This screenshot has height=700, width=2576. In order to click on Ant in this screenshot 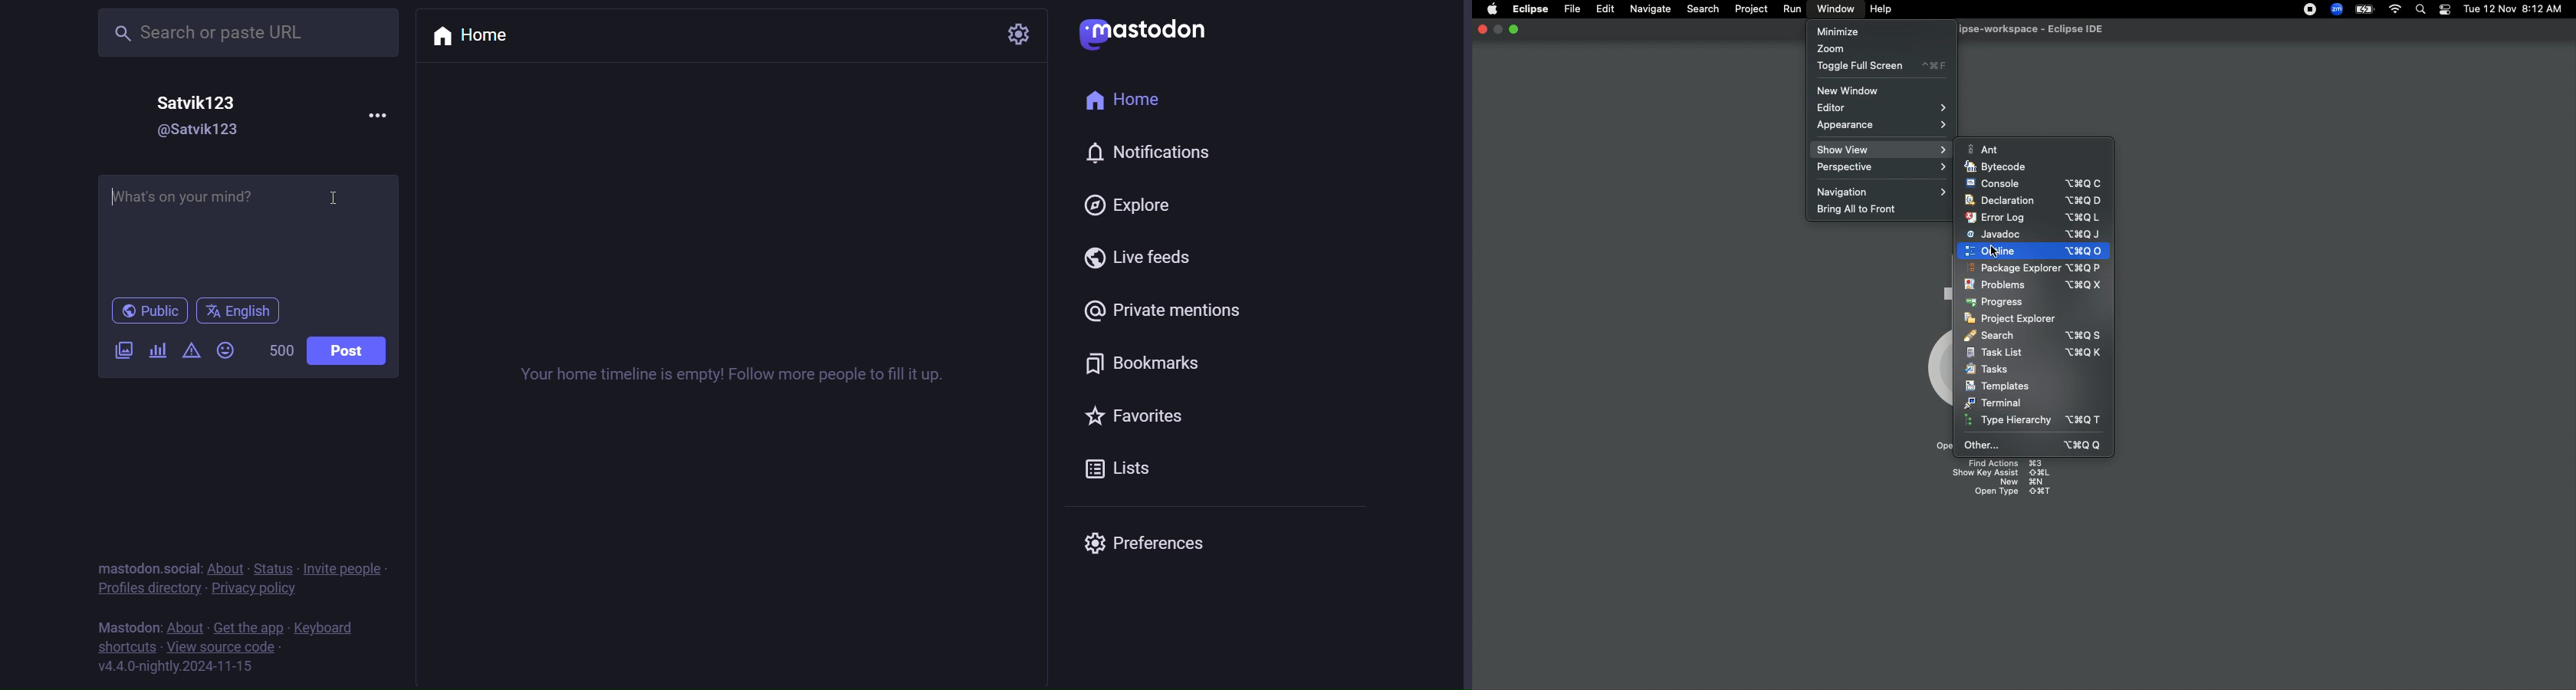, I will do `click(1986, 149)`.